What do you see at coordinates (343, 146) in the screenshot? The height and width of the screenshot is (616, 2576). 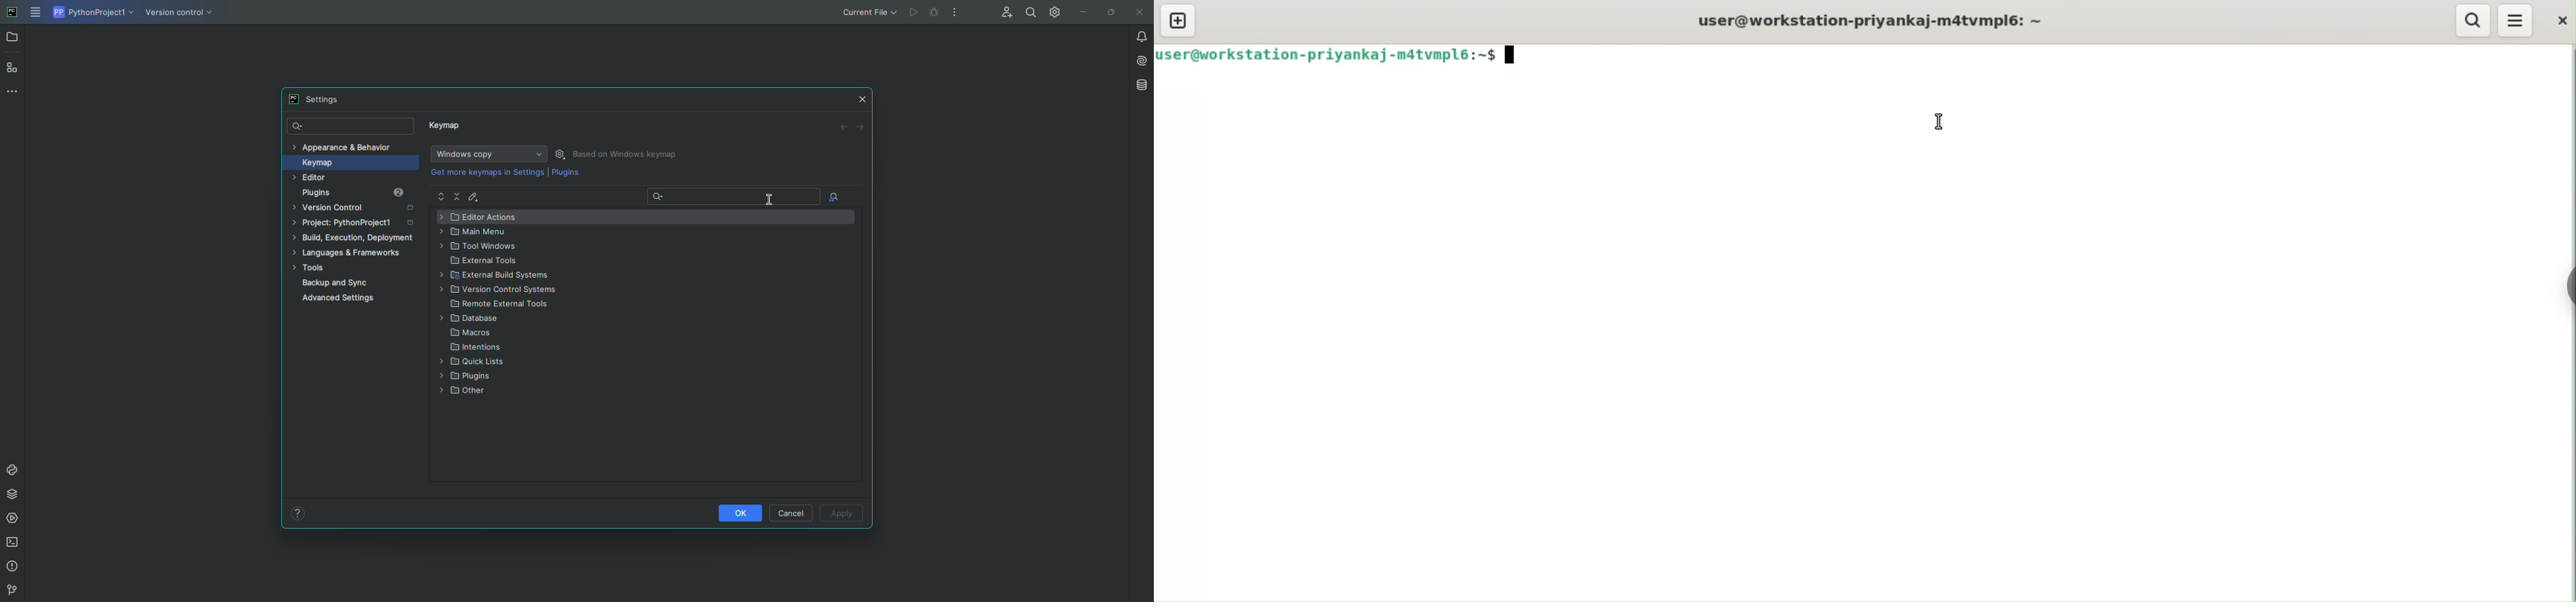 I see `Appearance` at bounding box center [343, 146].